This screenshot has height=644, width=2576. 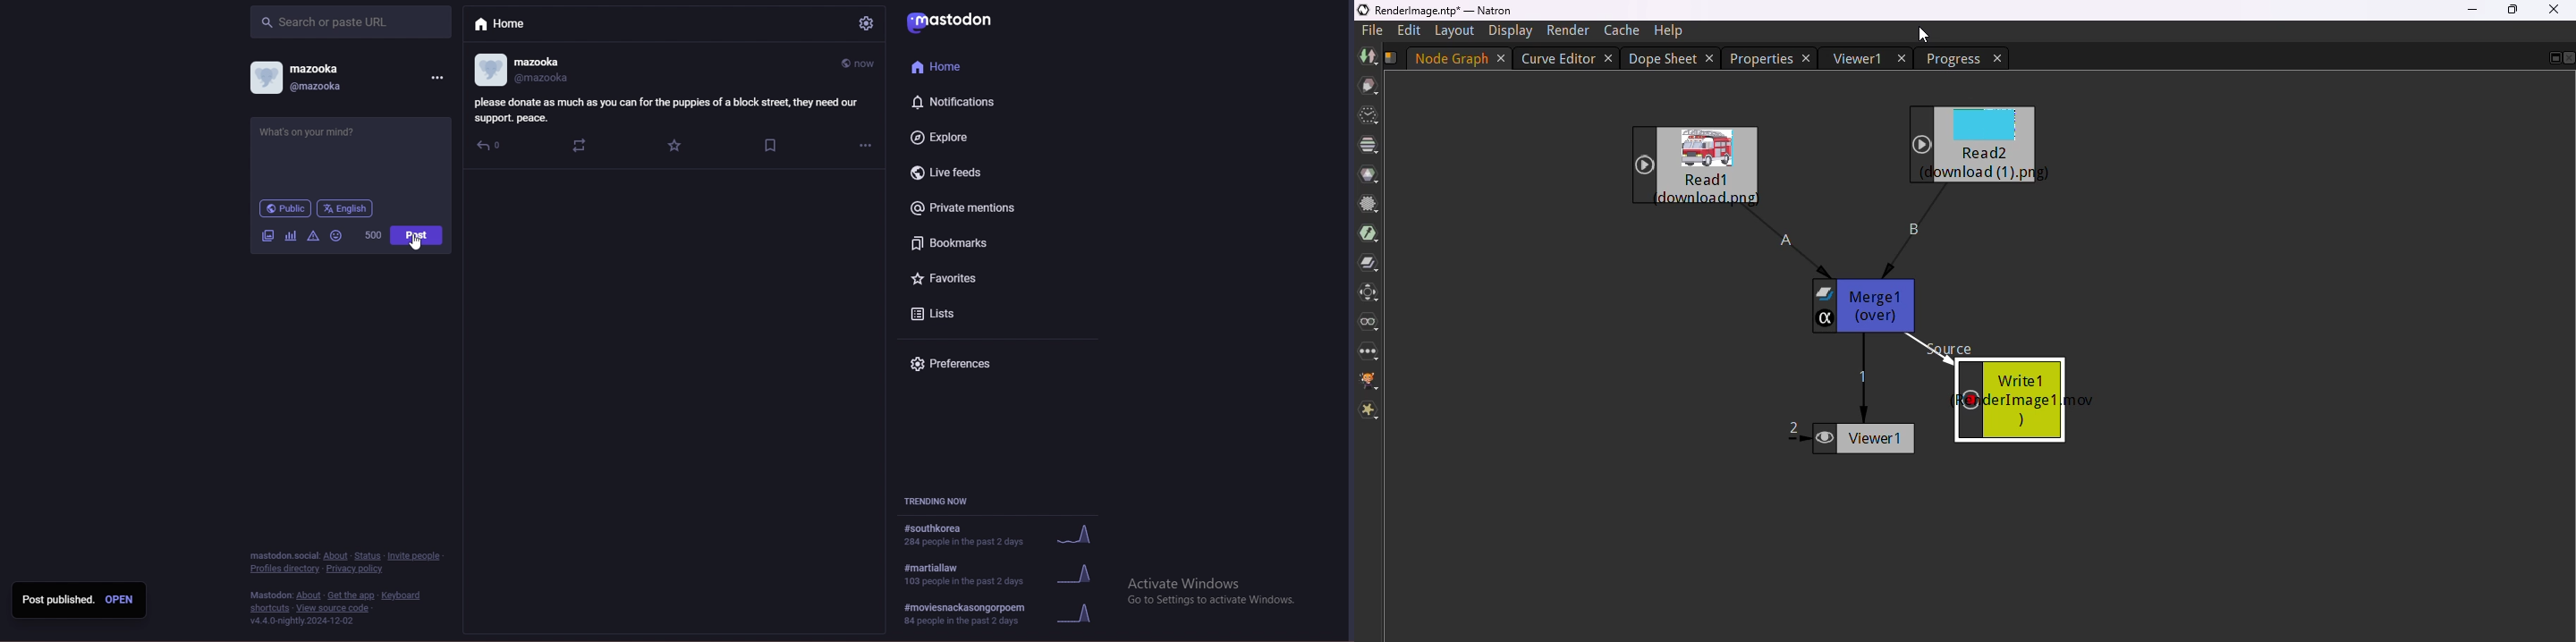 What do you see at coordinates (309, 595) in the screenshot?
I see `about` at bounding box center [309, 595].